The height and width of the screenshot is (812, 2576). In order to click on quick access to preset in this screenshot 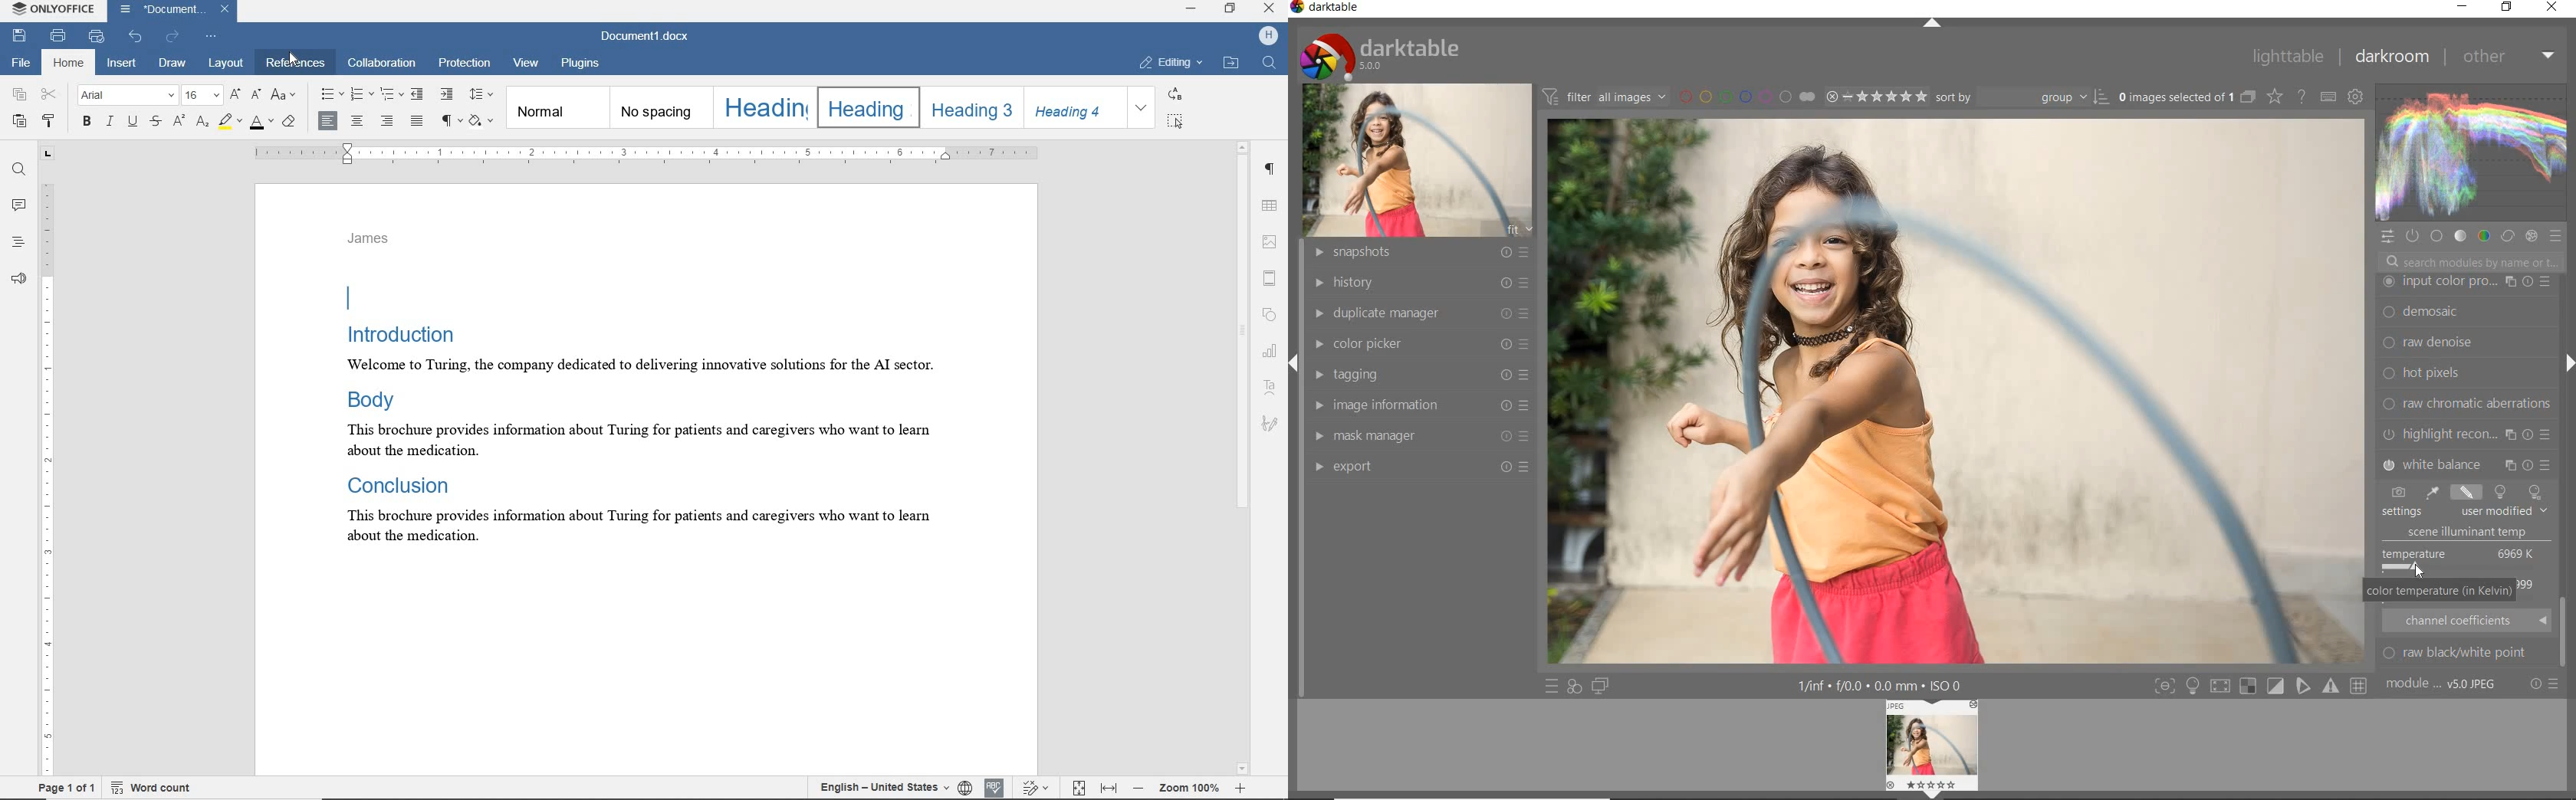, I will do `click(1552, 685)`.